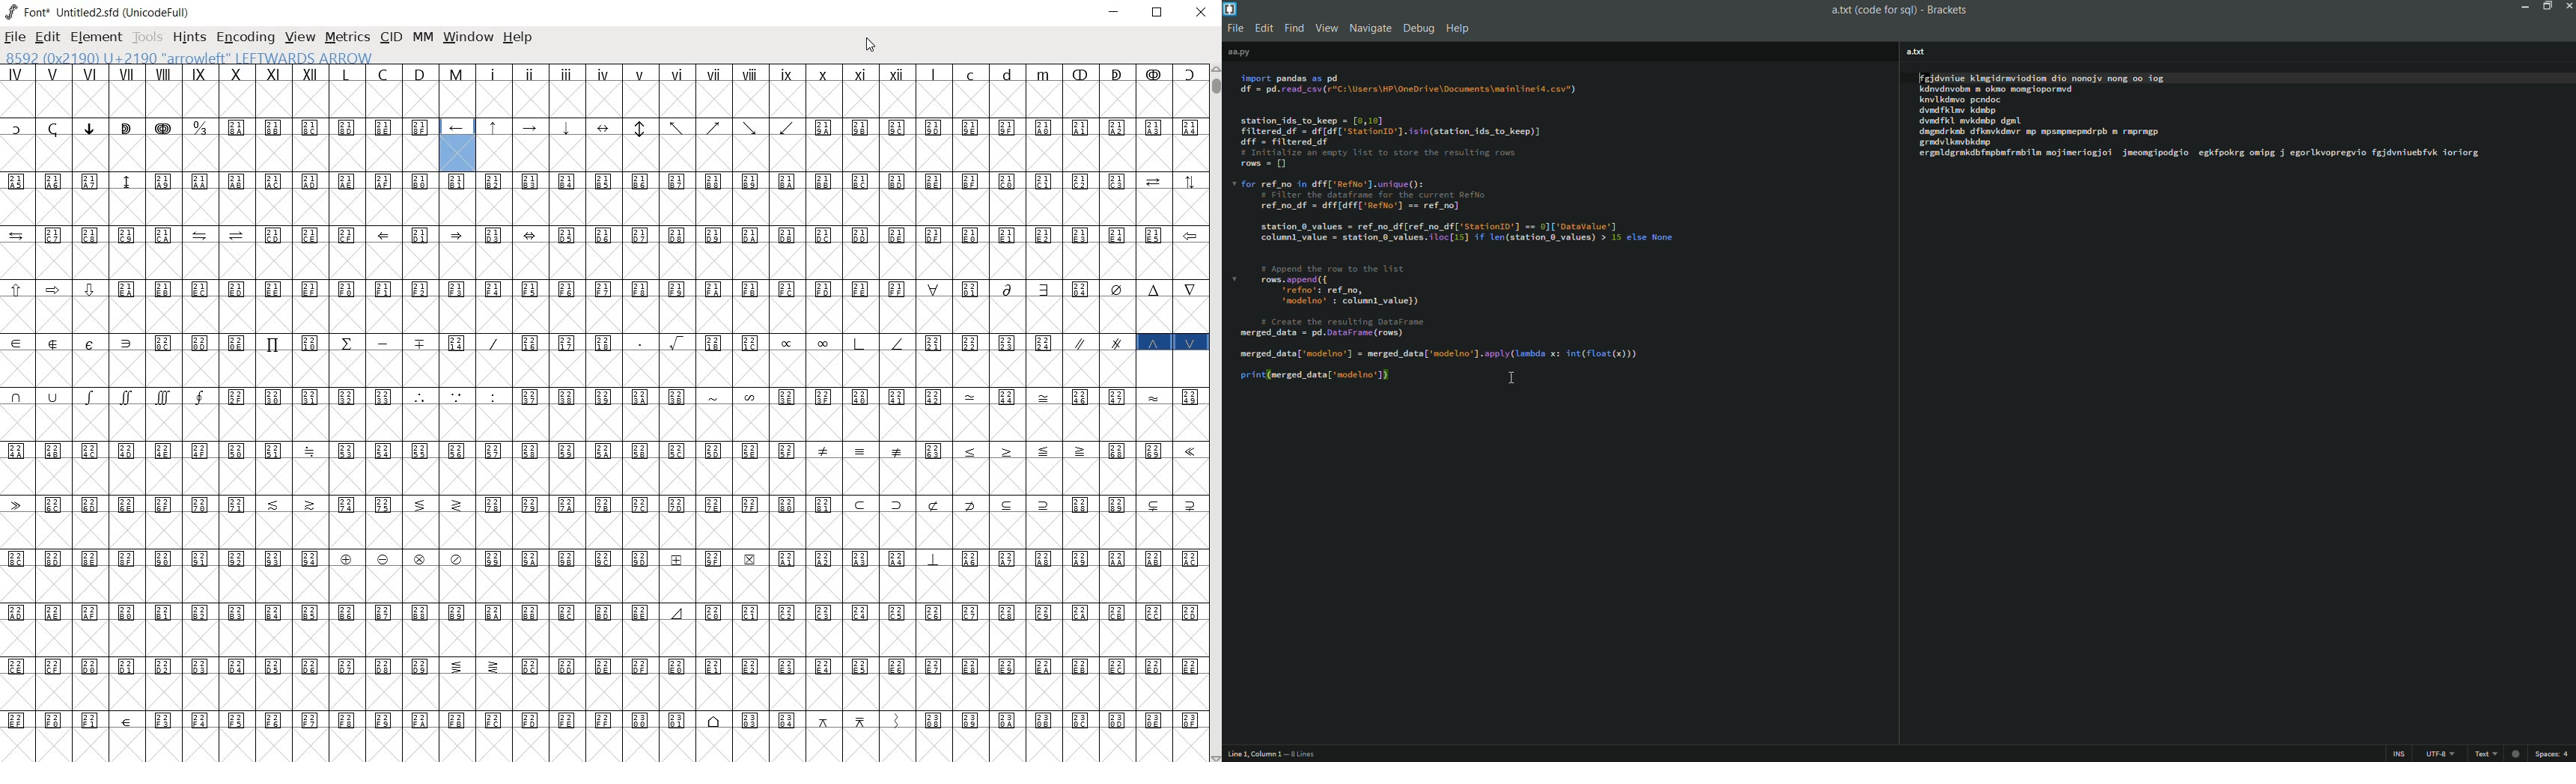 Image resolution: width=2576 pixels, height=784 pixels. I want to click on tools, so click(147, 39).